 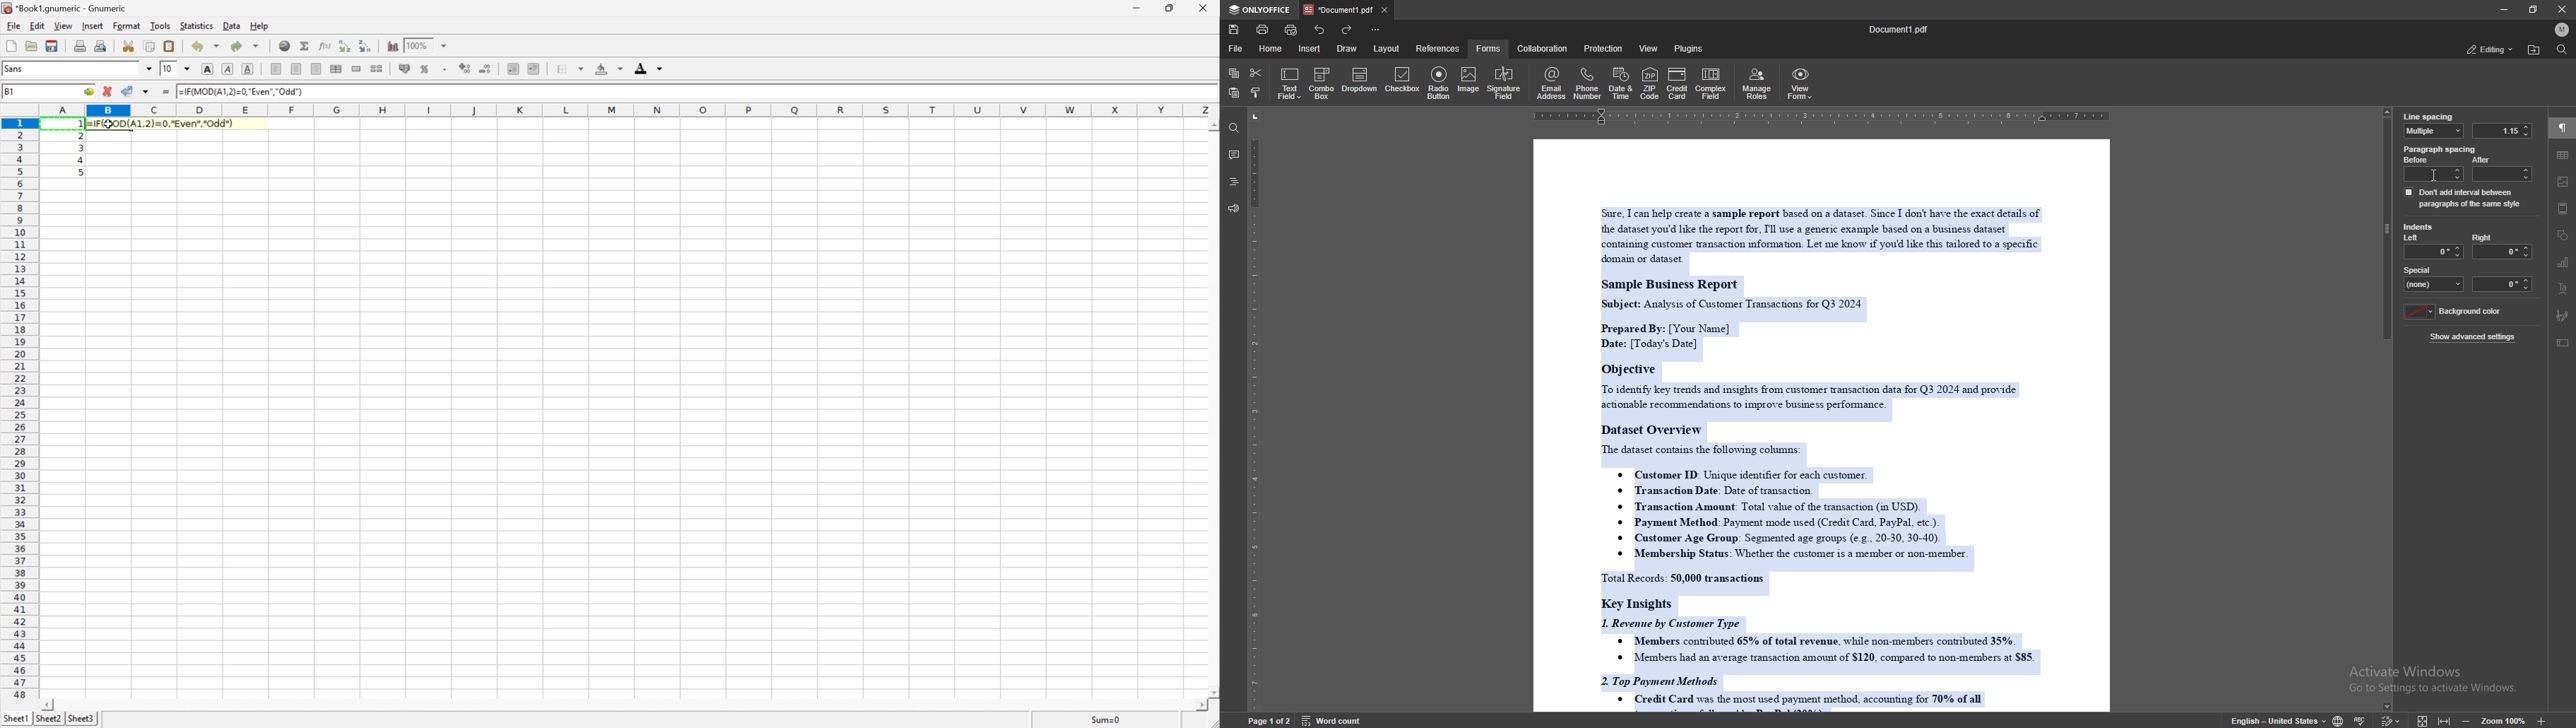 What do you see at coordinates (2439, 173) in the screenshot?
I see `cursor` at bounding box center [2439, 173].